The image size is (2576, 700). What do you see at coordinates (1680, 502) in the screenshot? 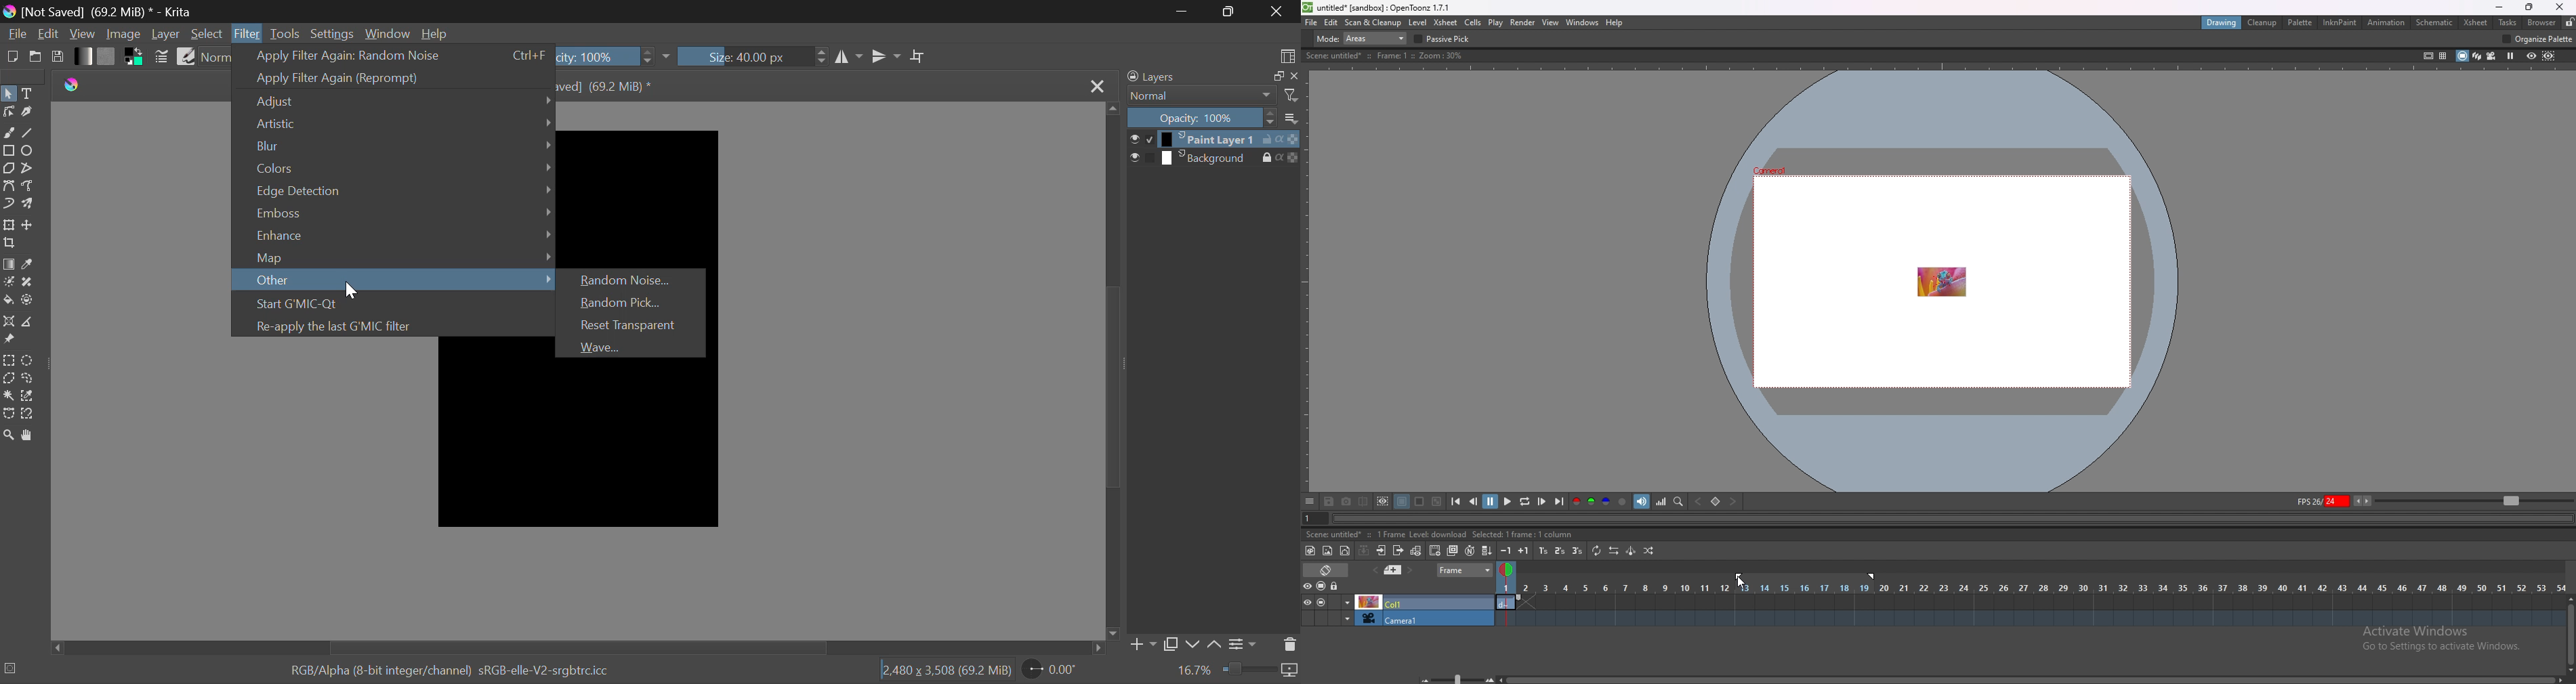
I see `locator` at bounding box center [1680, 502].